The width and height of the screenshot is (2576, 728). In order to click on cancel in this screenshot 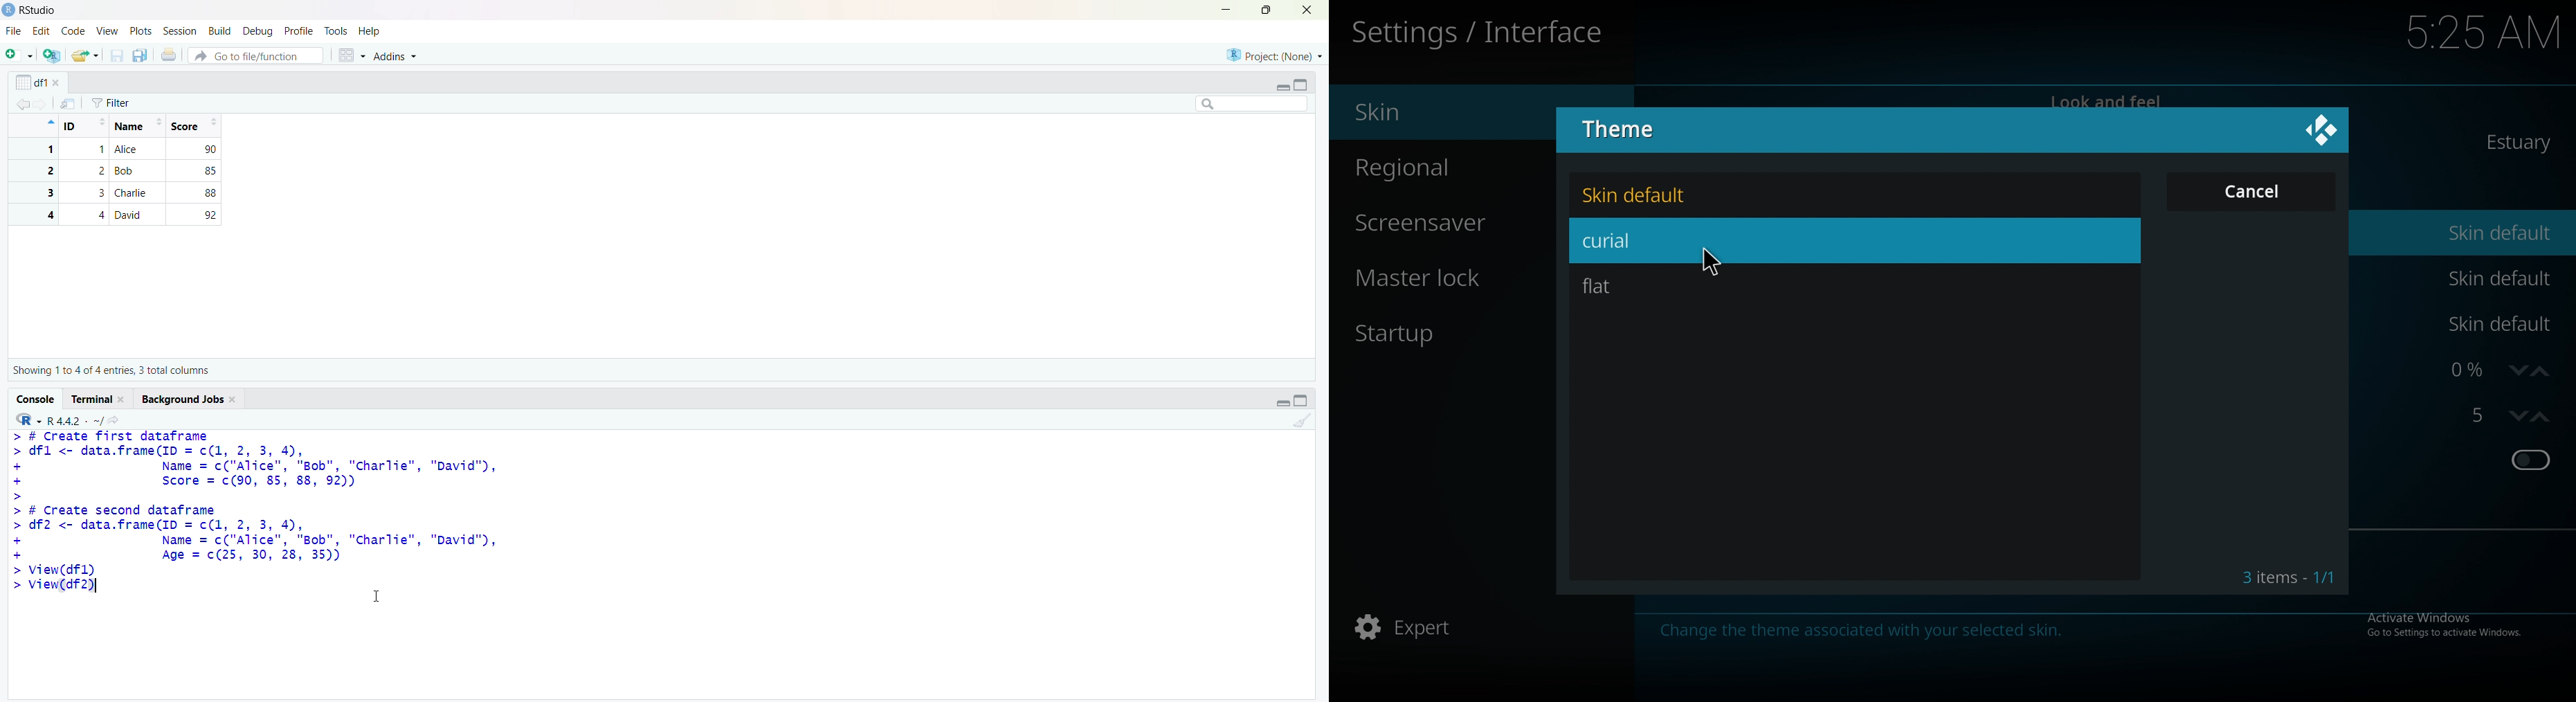, I will do `click(2252, 191)`.